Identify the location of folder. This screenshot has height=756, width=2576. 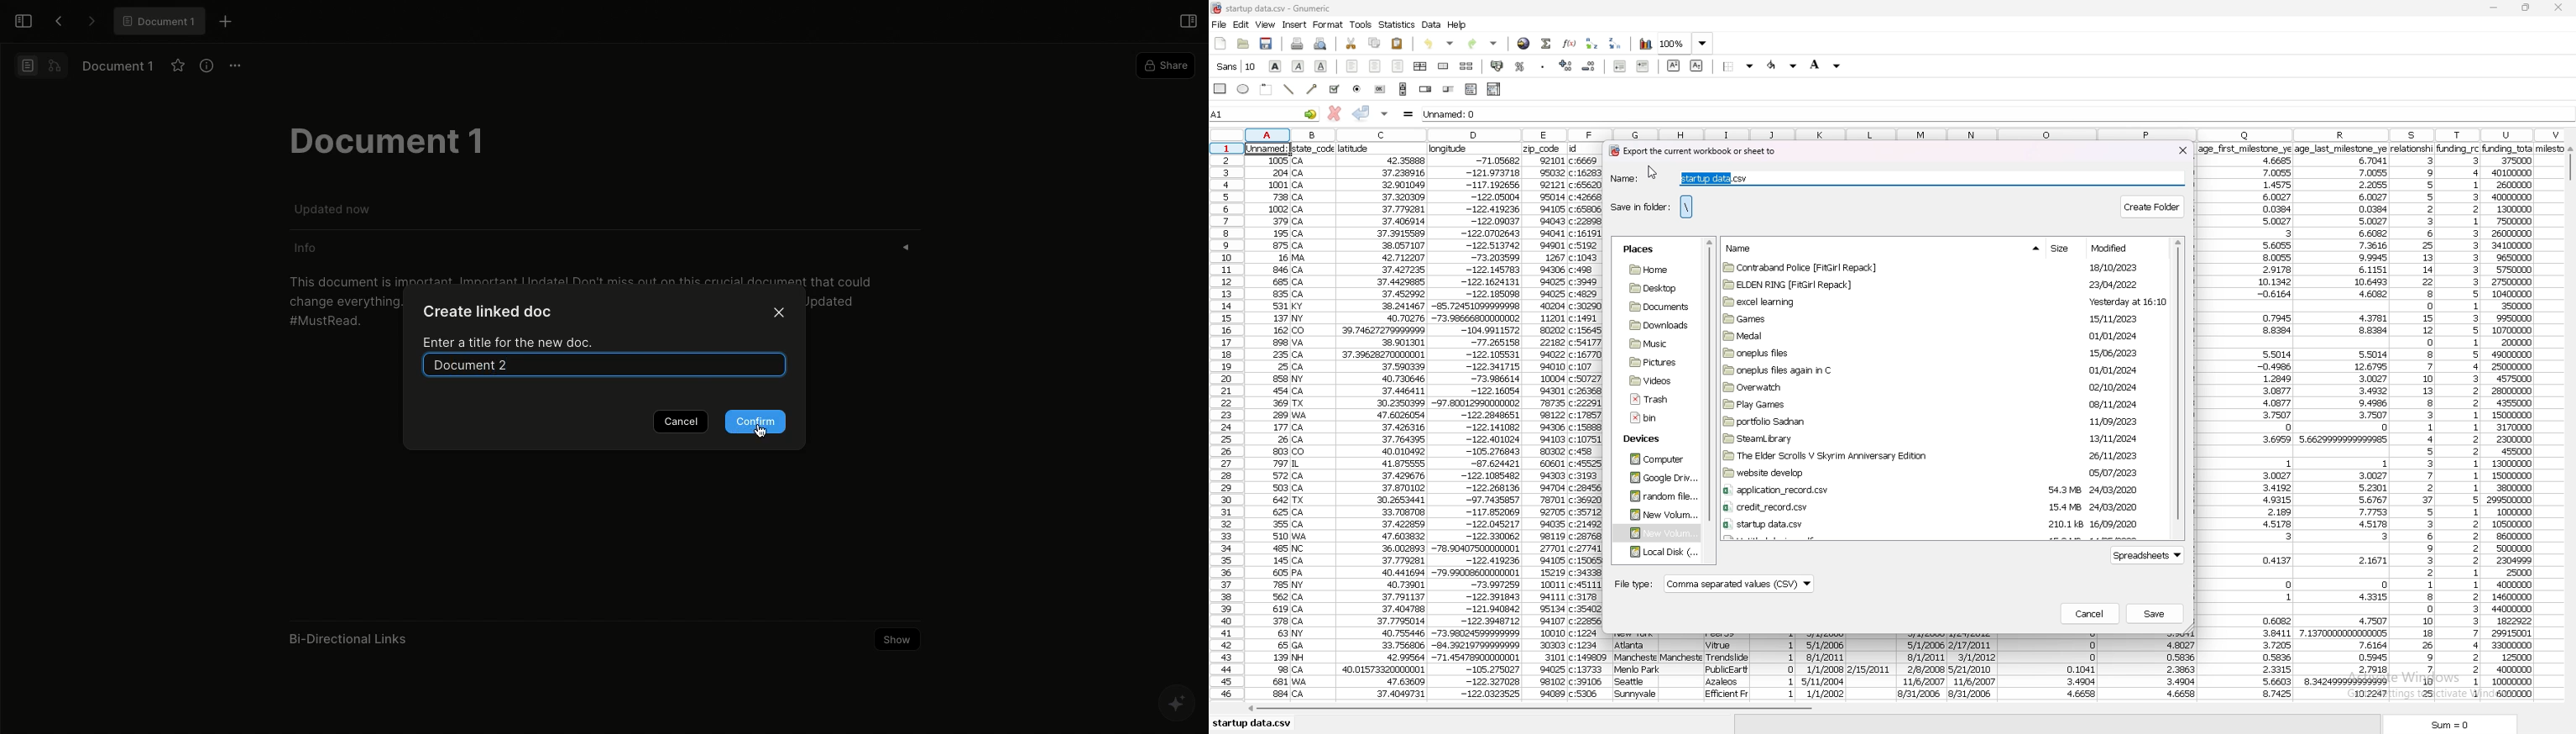
(1938, 473).